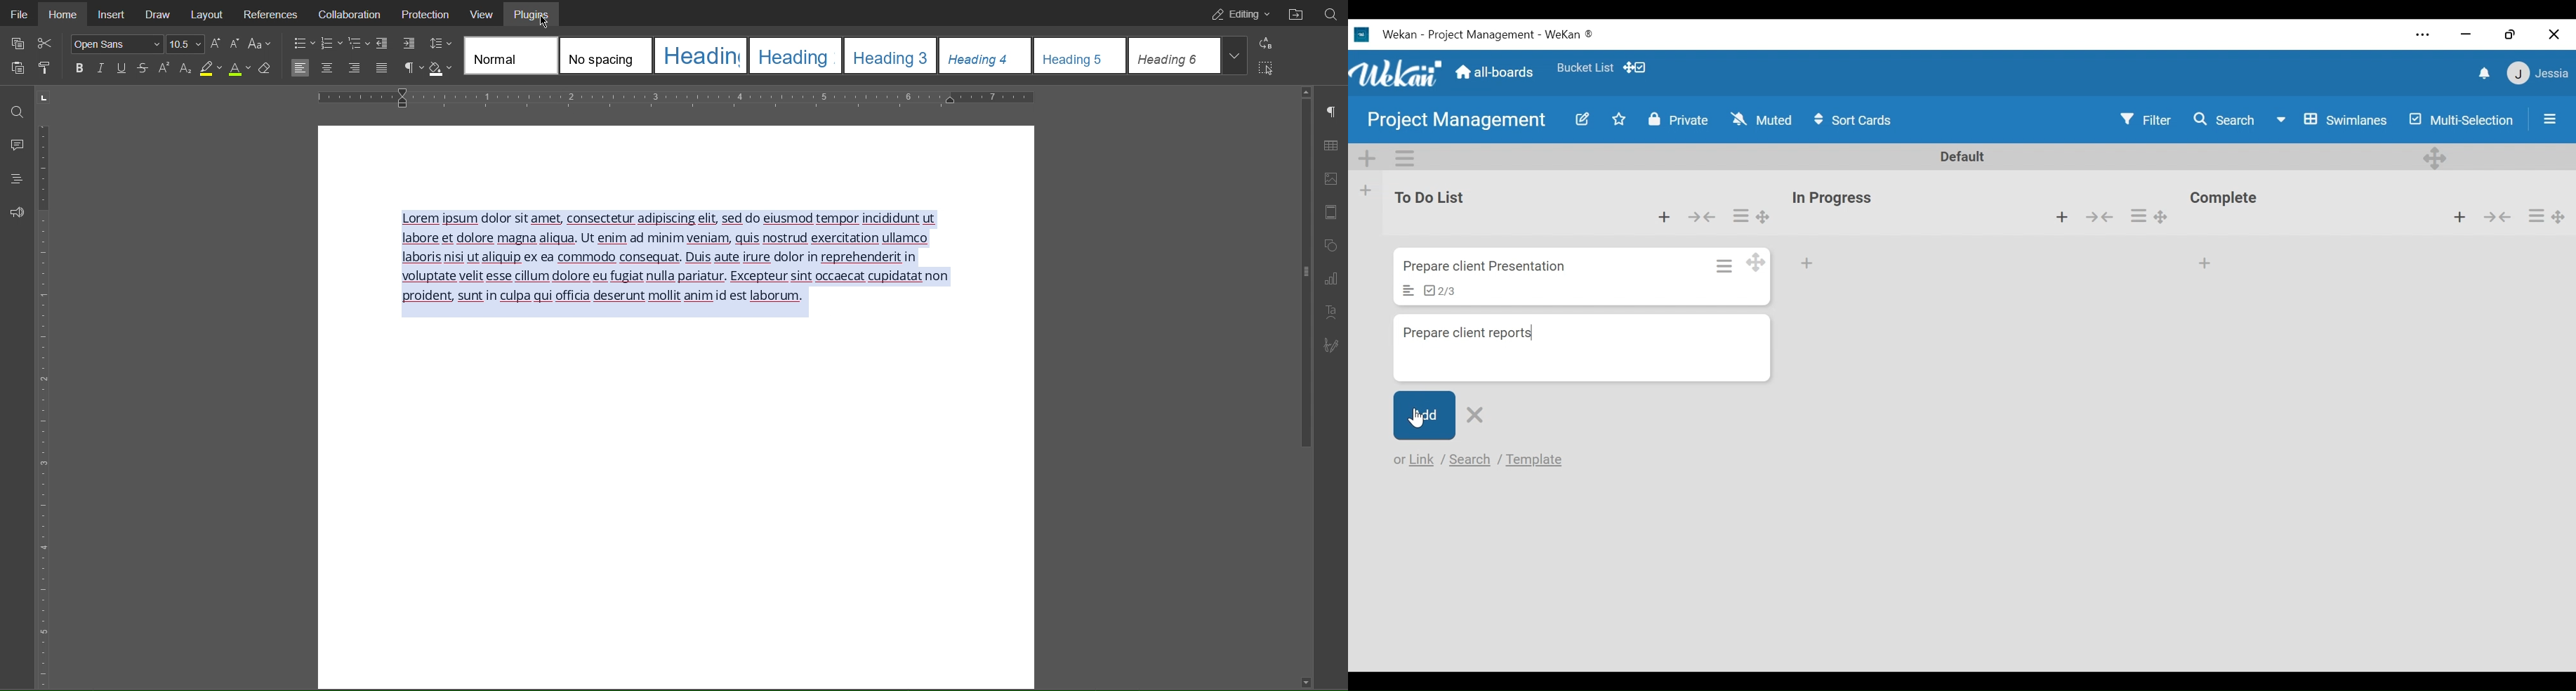 The height and width of the screenshot is (700, 2576). Describe the element at coordinates (1409, 291) in the screenshot. I see `Card description` at that location.